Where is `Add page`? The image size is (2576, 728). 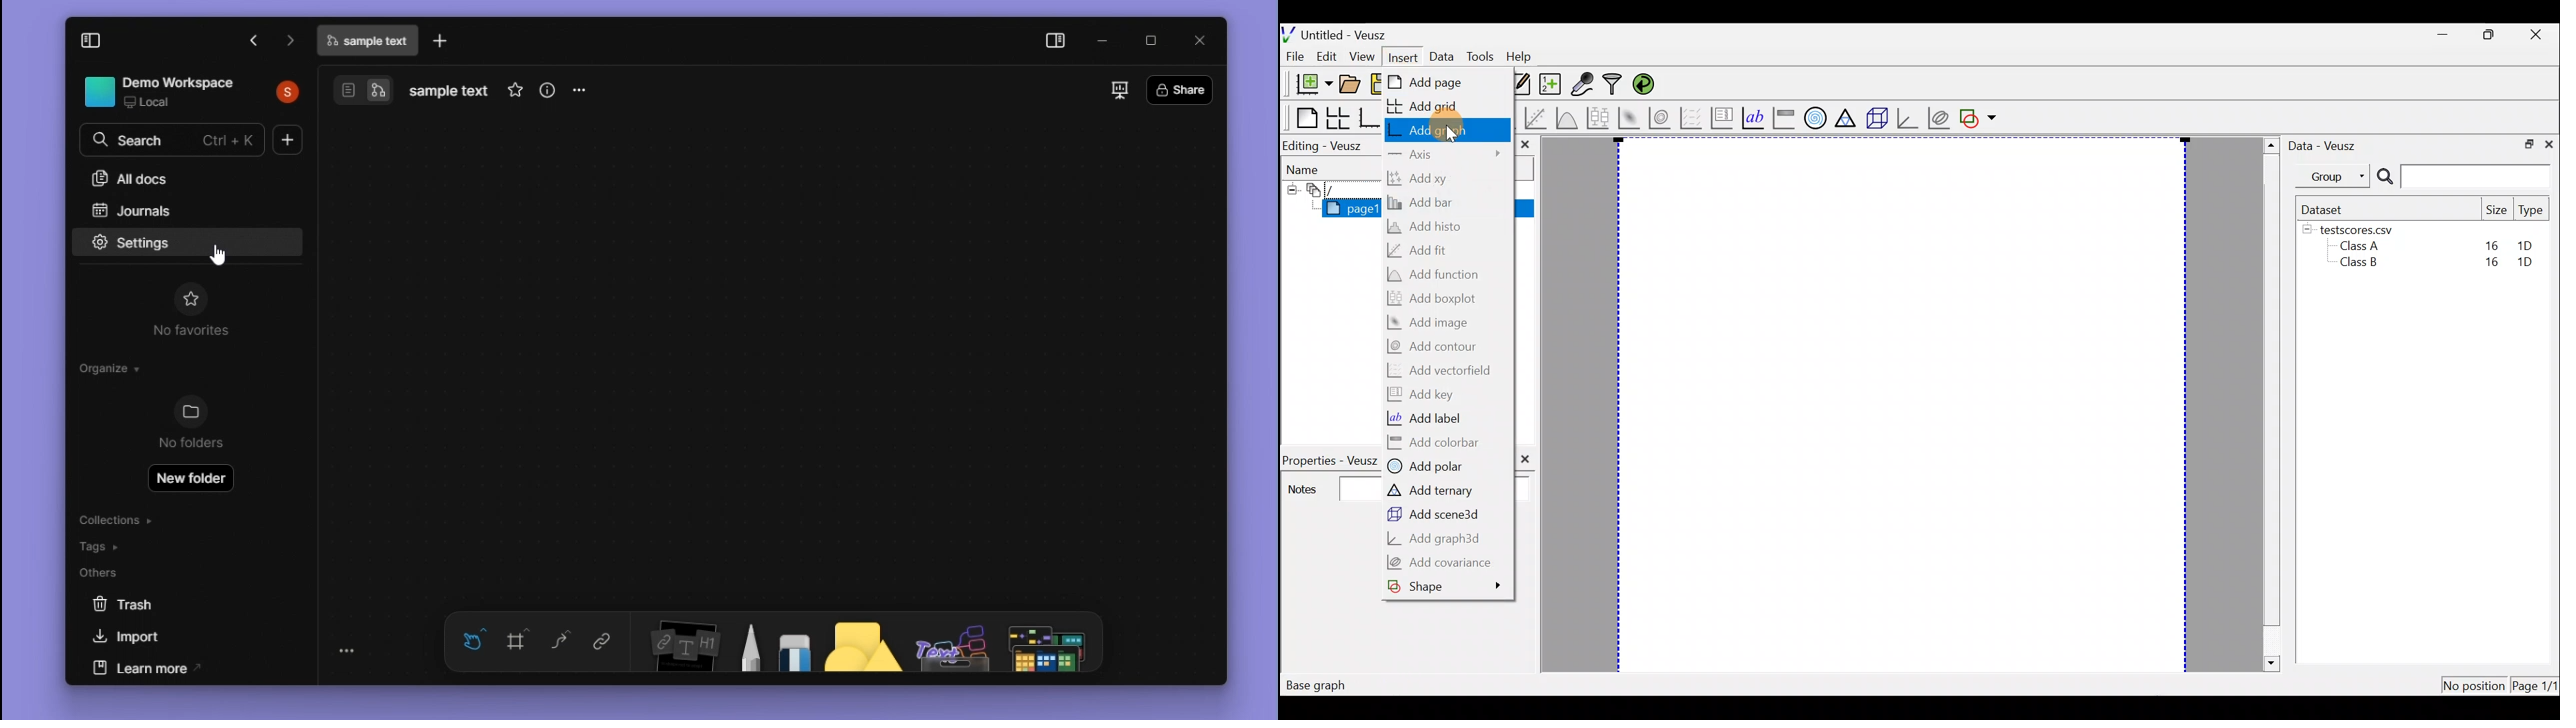
Add page is located at coordinates (1432, 82).